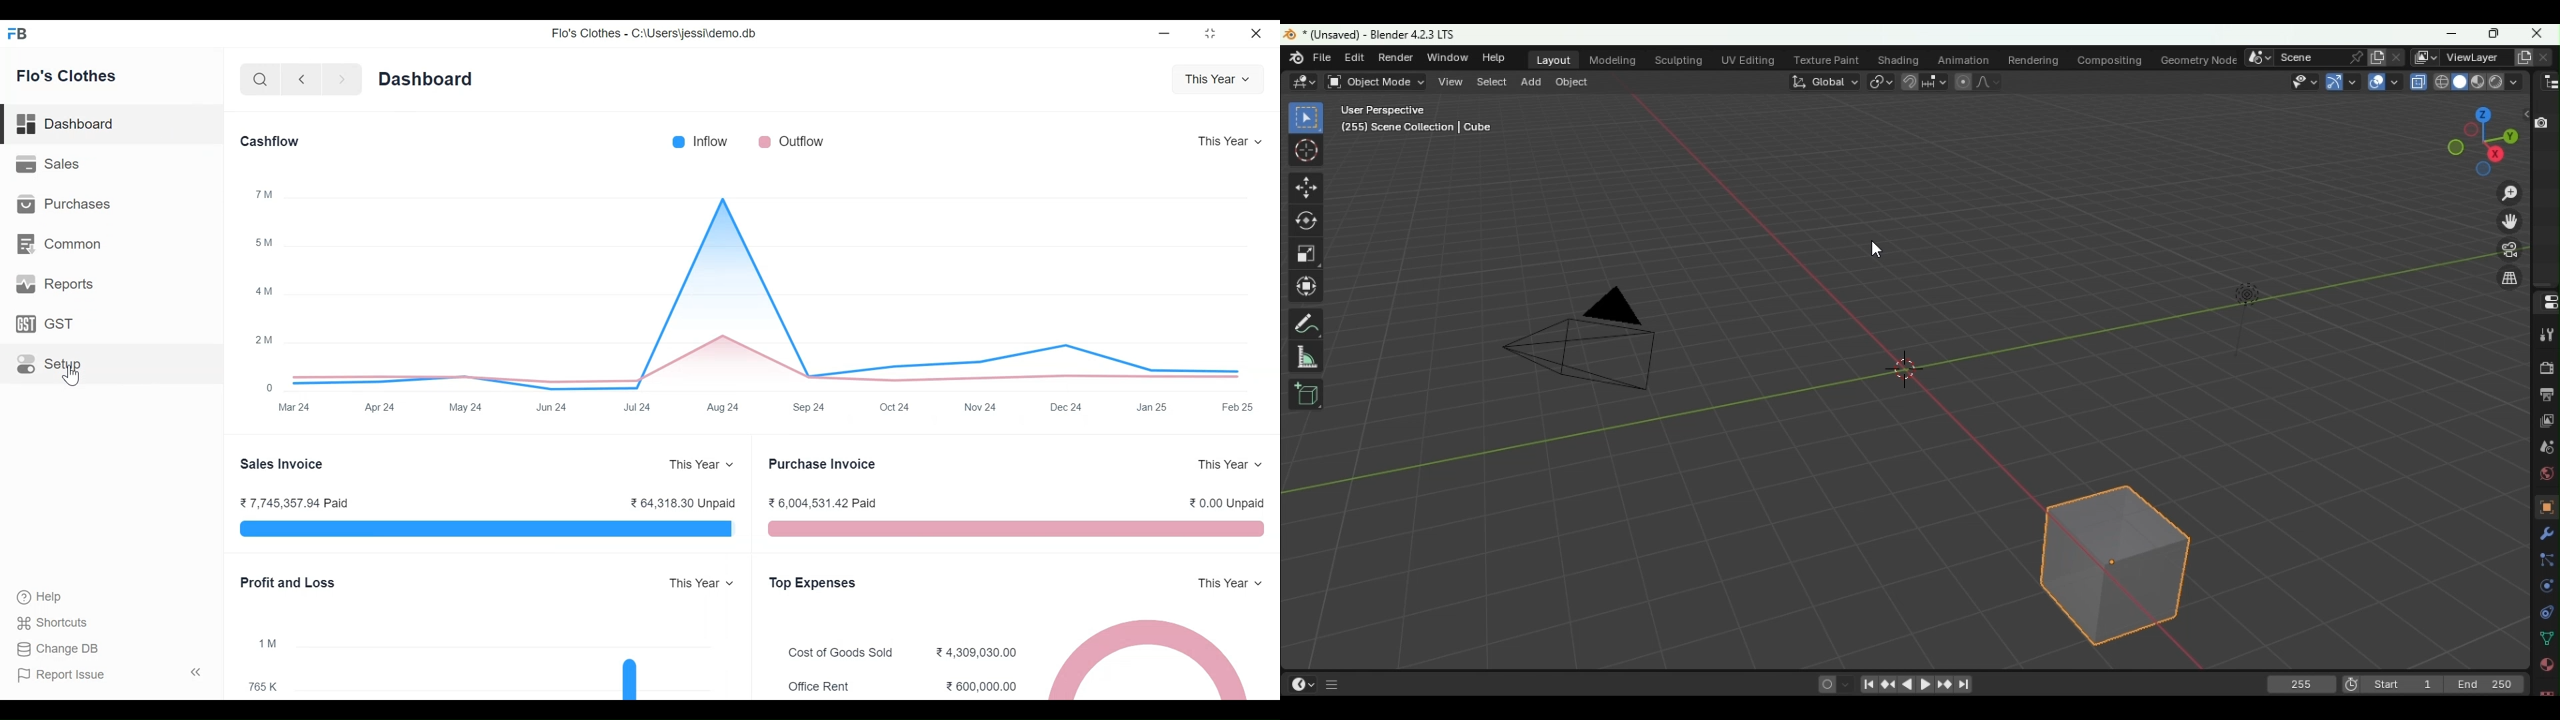 This screenshot has height=728, width=2576. Describe the element at coordinates (1255, 33) in the screenshot. I see `close` at that location.